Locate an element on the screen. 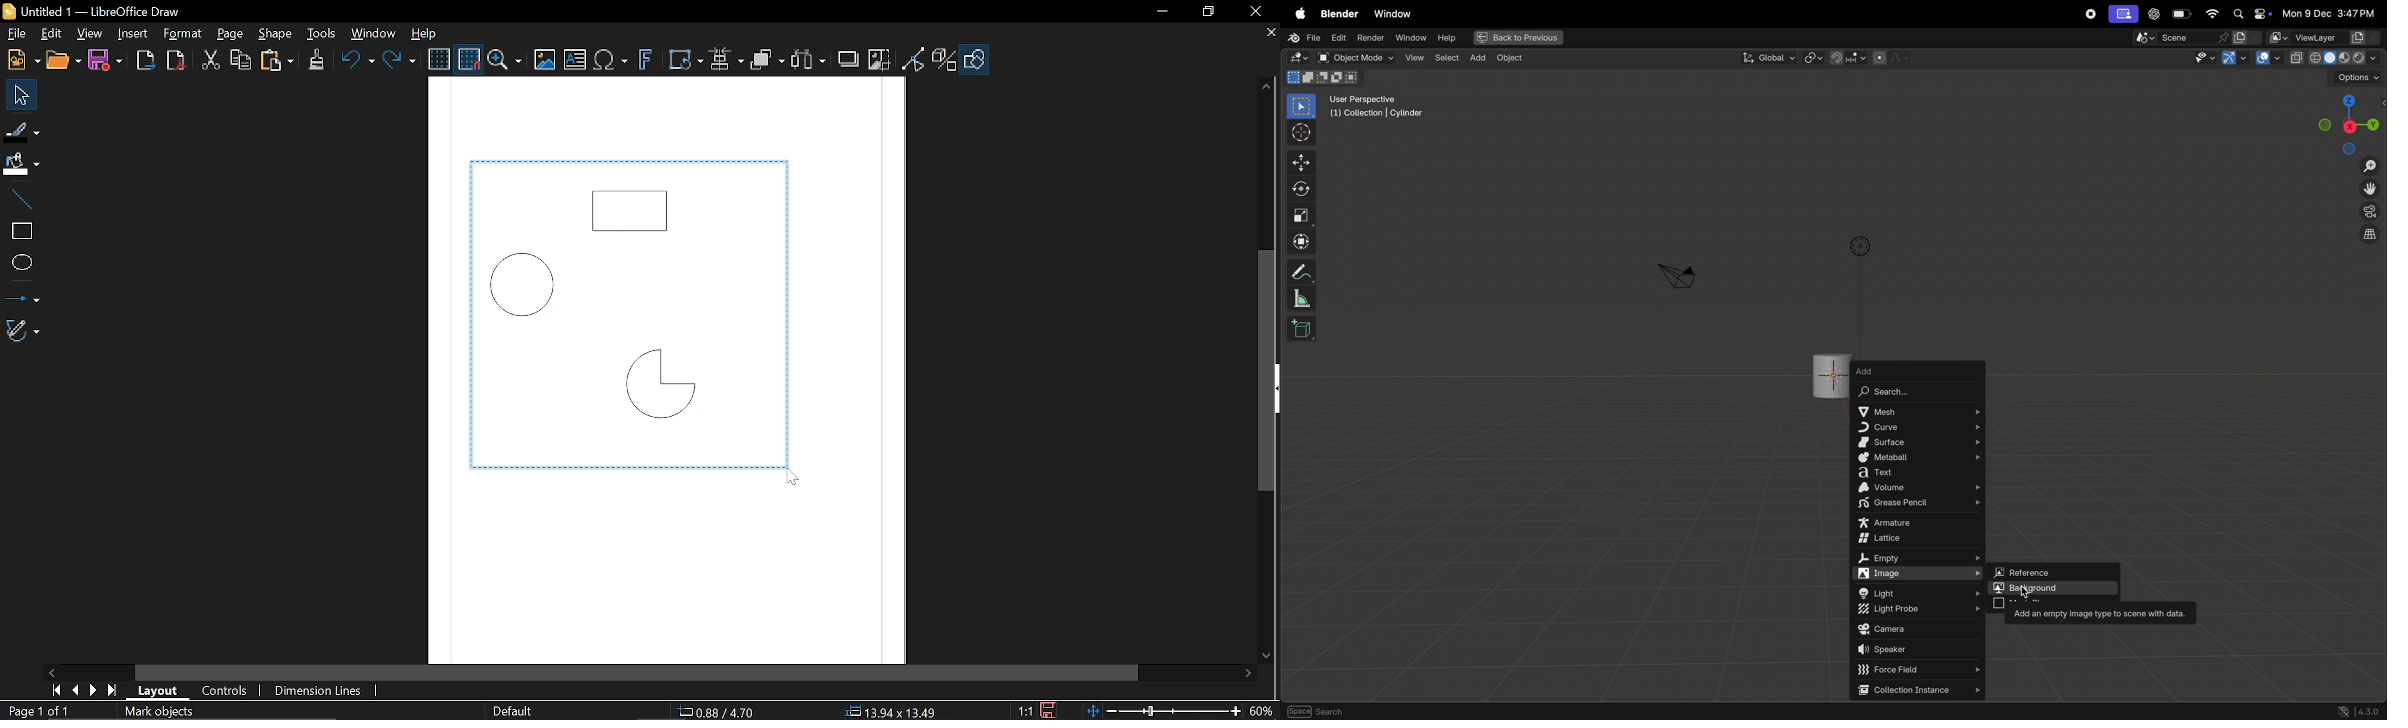 The height and width of the screenshot is (728, 2408). Save is located at coordinates (1046, 709).